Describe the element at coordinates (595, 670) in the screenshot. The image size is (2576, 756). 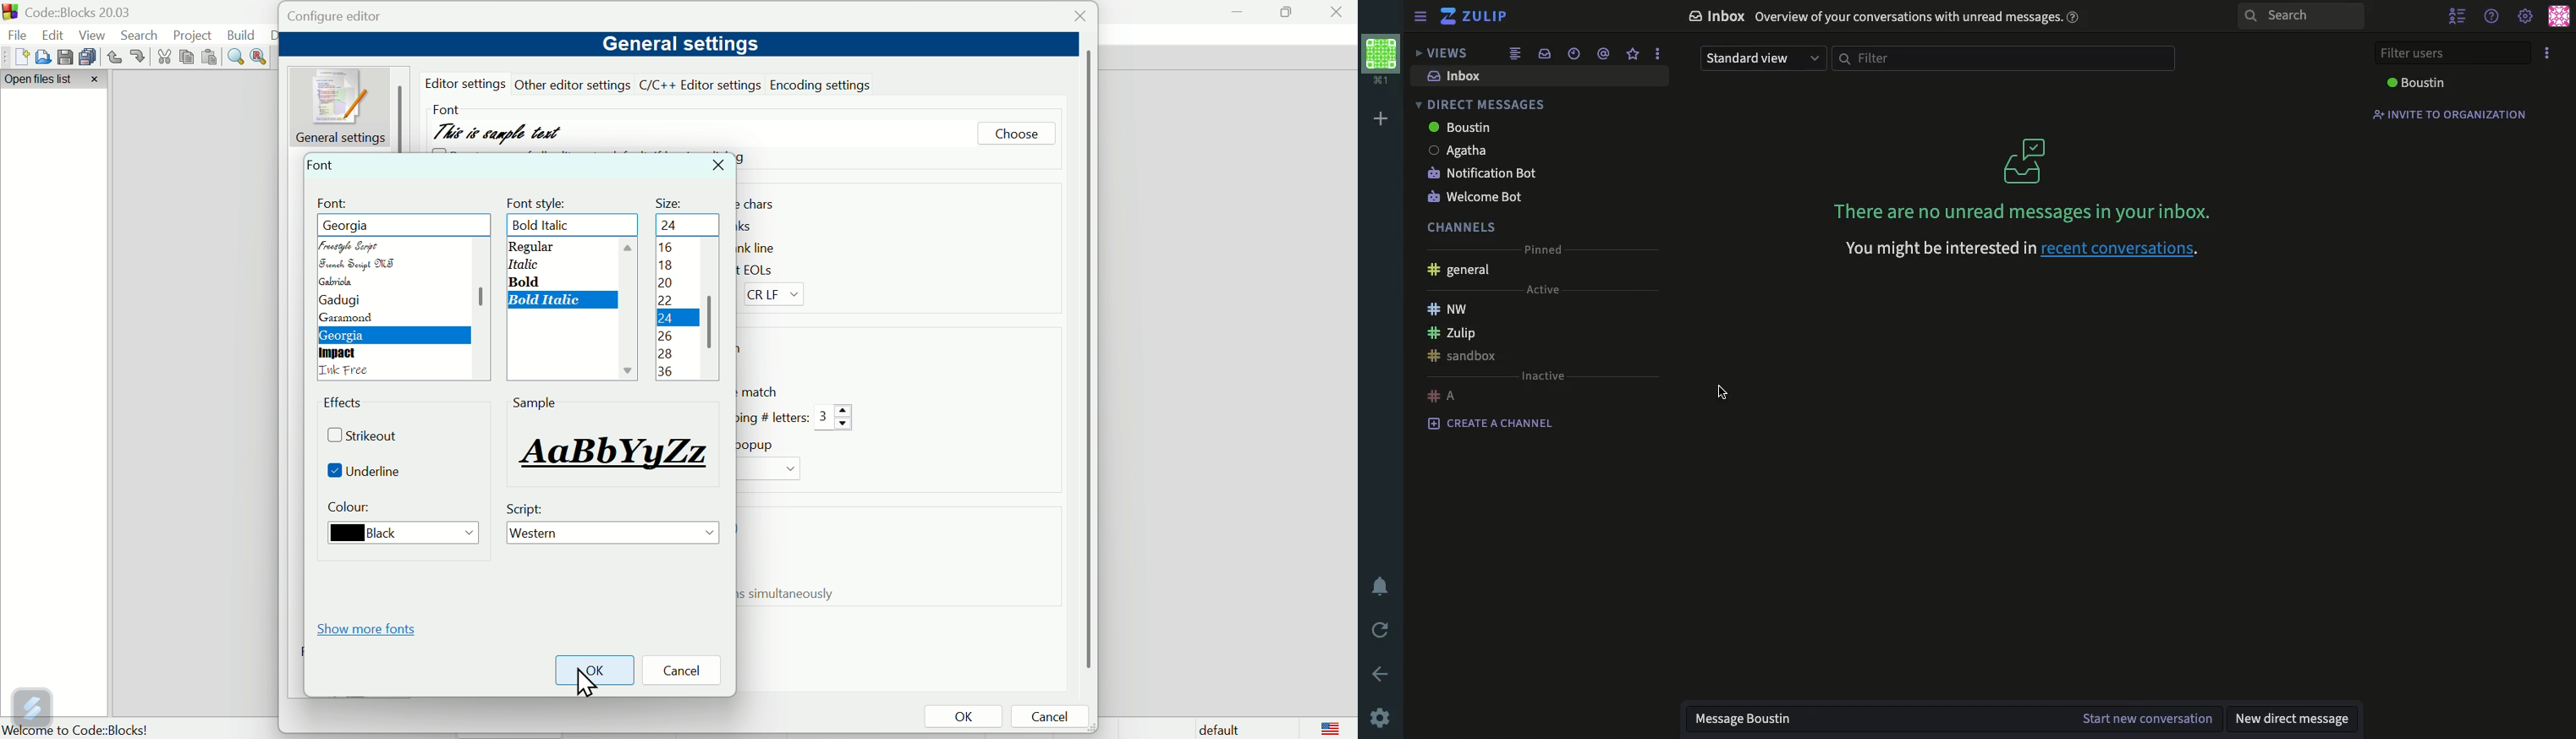
I see `OK` at that location.